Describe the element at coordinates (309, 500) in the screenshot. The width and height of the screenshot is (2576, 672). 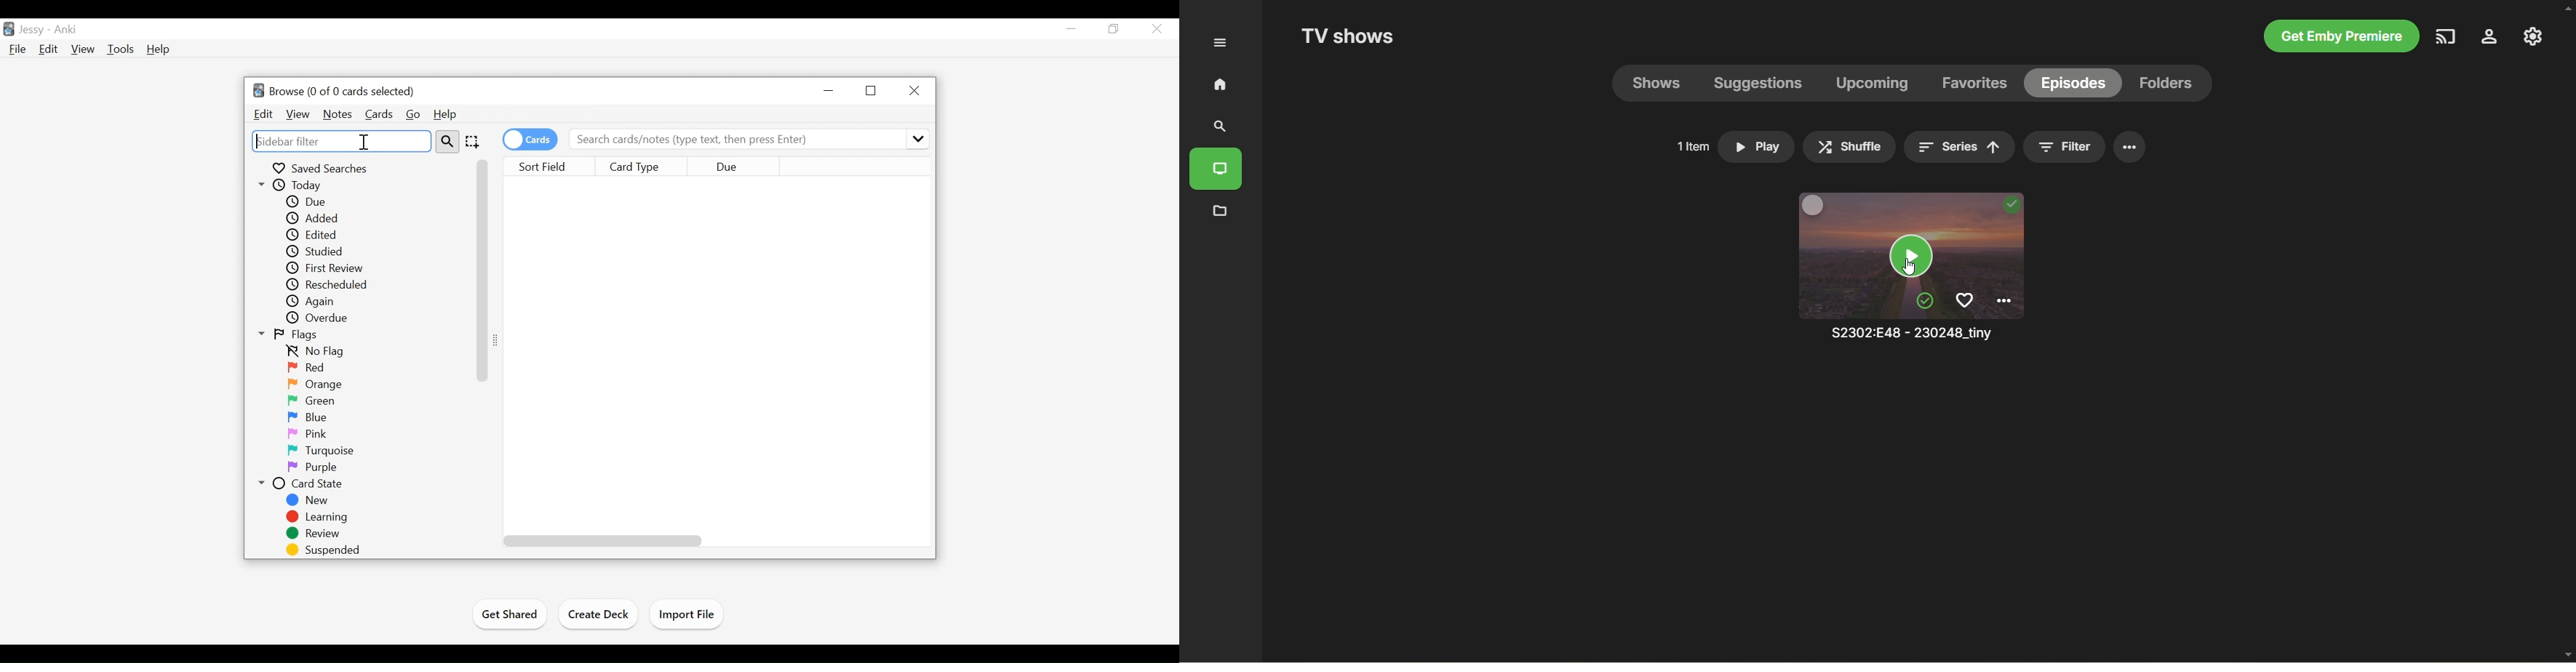
I see `New` at that location.